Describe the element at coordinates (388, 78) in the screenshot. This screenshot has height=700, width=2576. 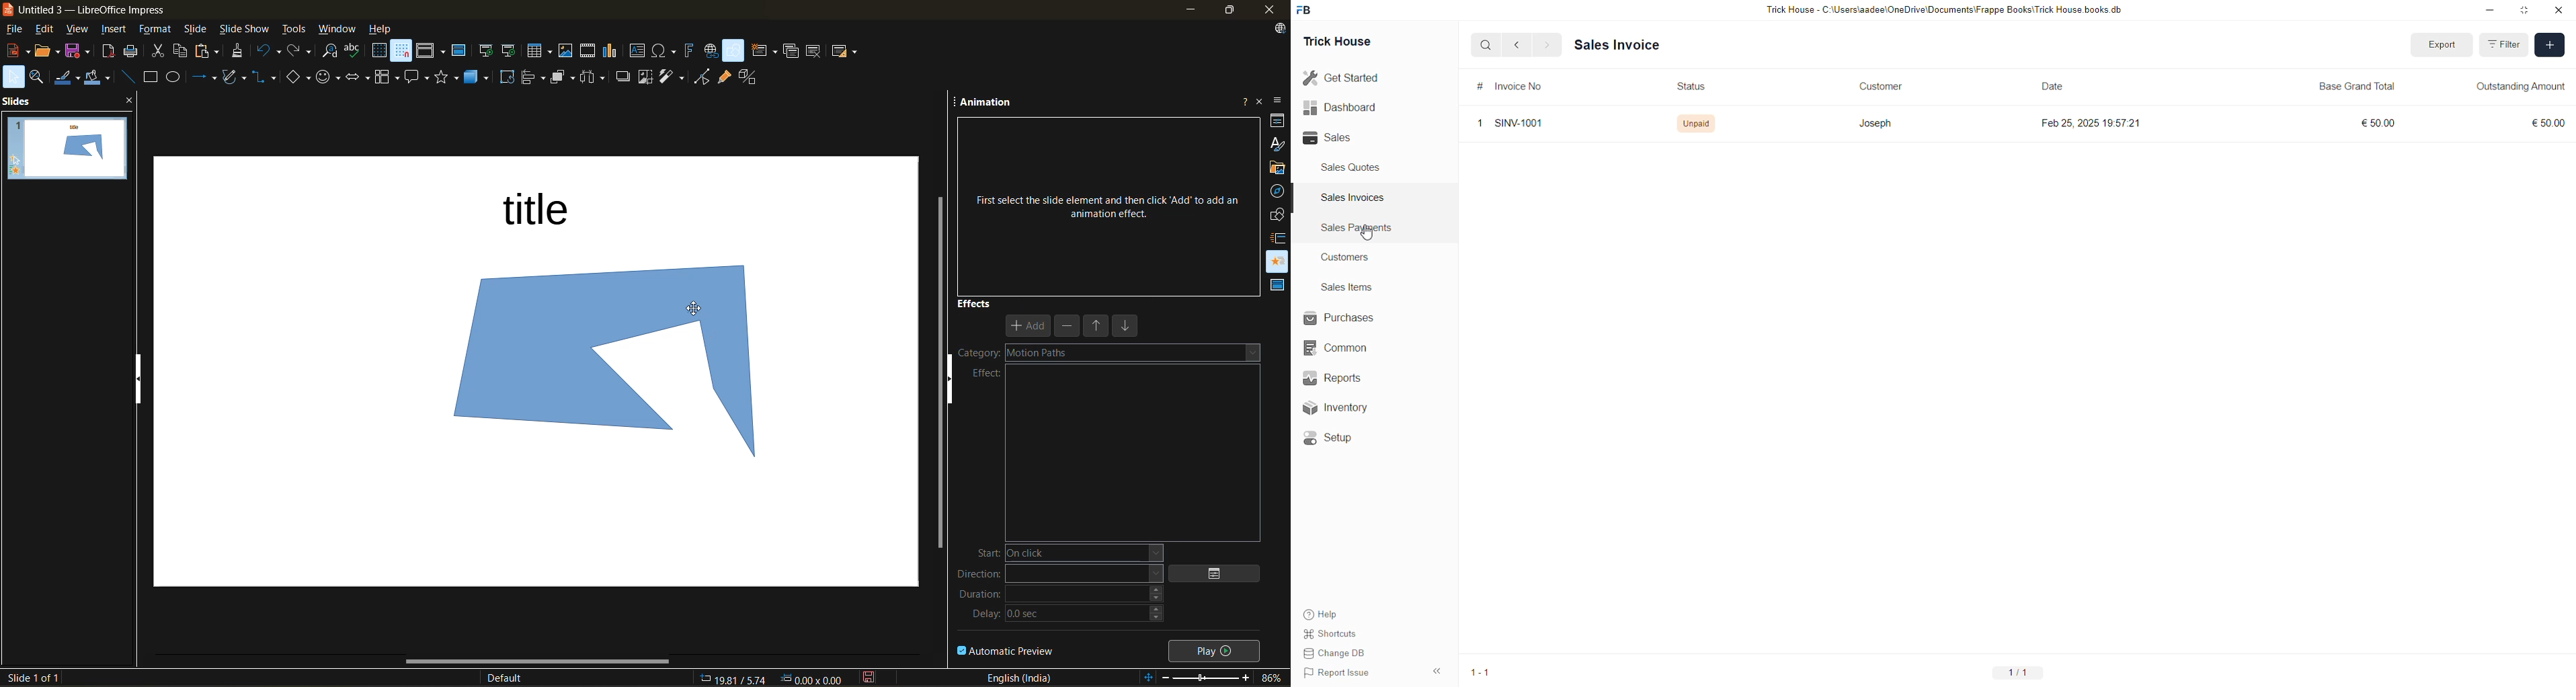
I see `flowchart` at that location.